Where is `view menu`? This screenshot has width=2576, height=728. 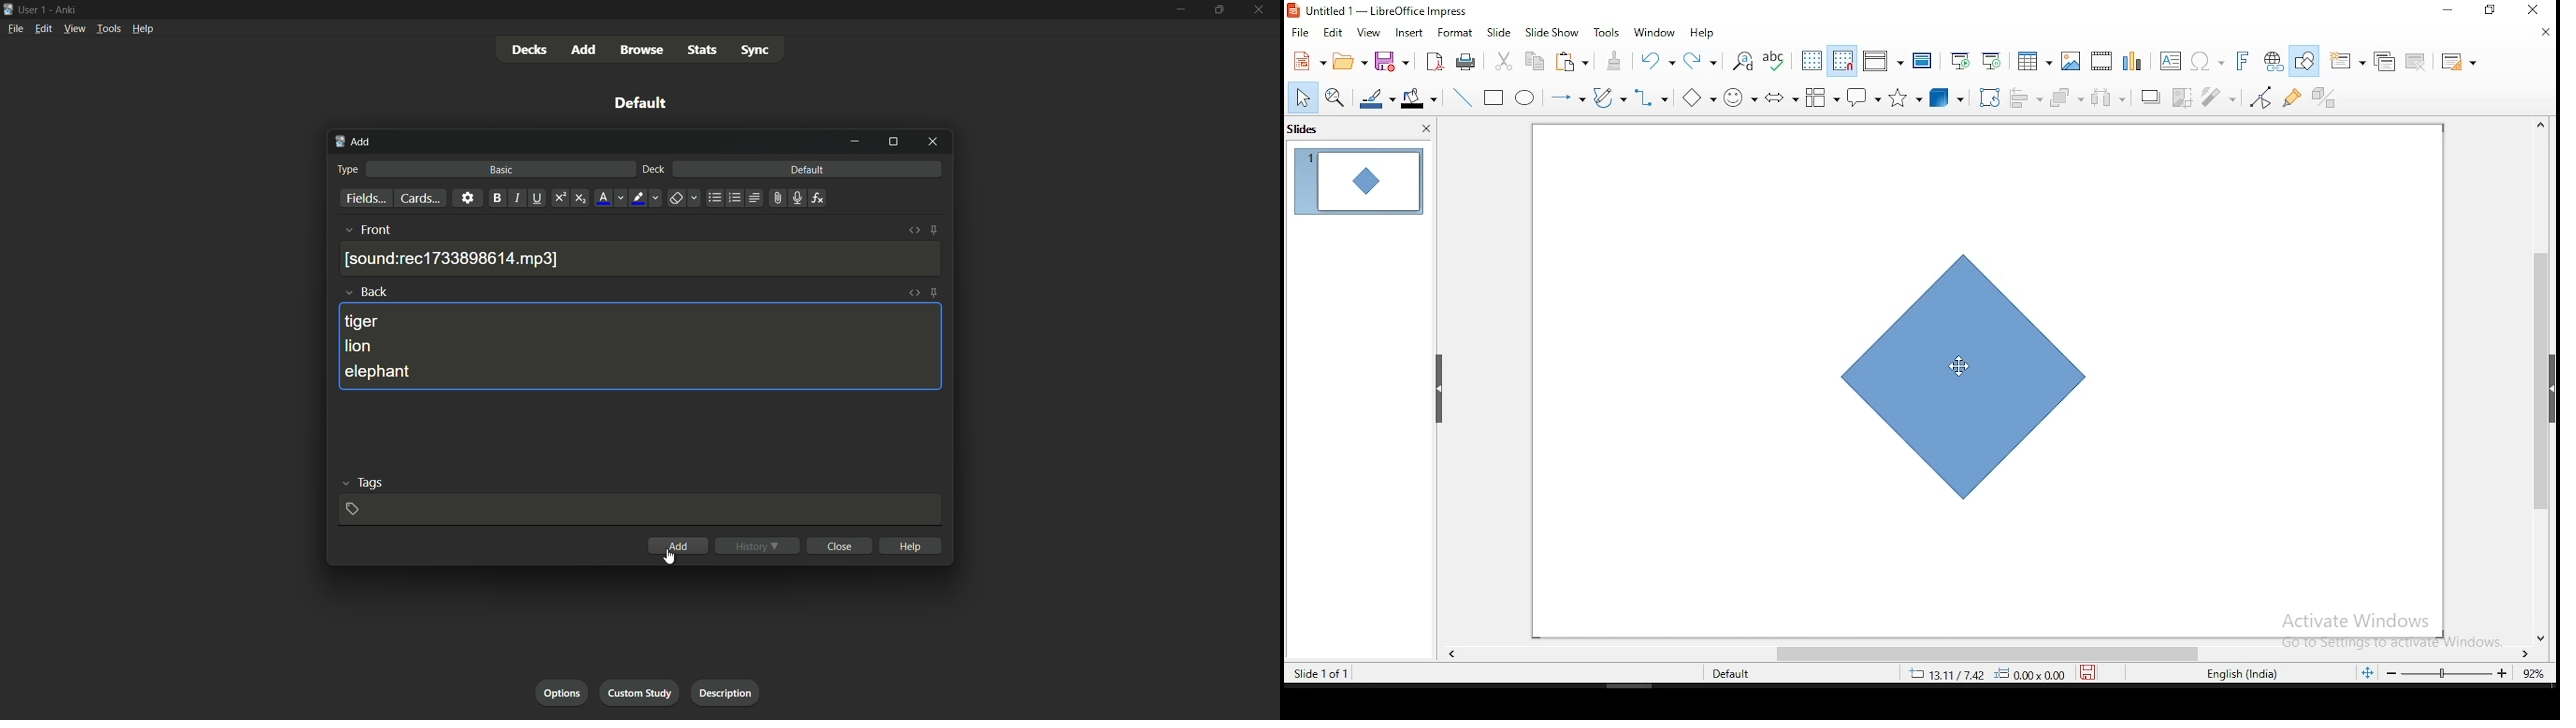
view menu is located at coordinates (75, 29).